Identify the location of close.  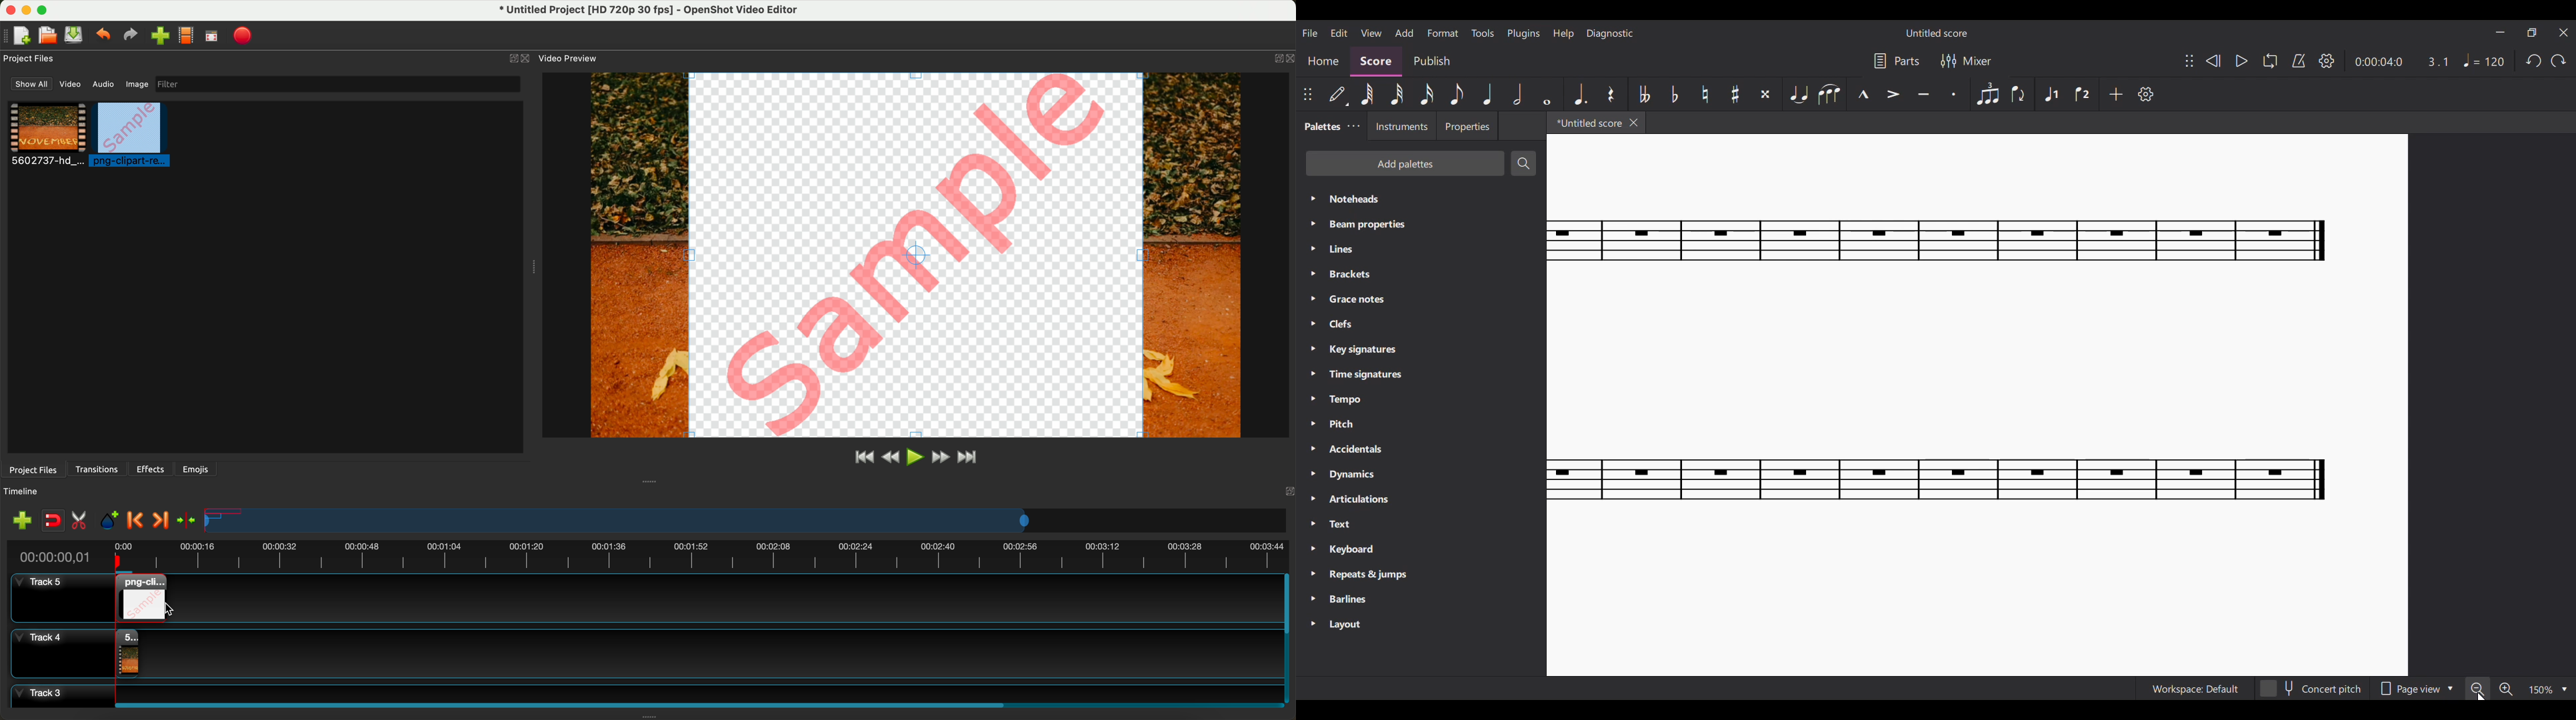
(519, 59).